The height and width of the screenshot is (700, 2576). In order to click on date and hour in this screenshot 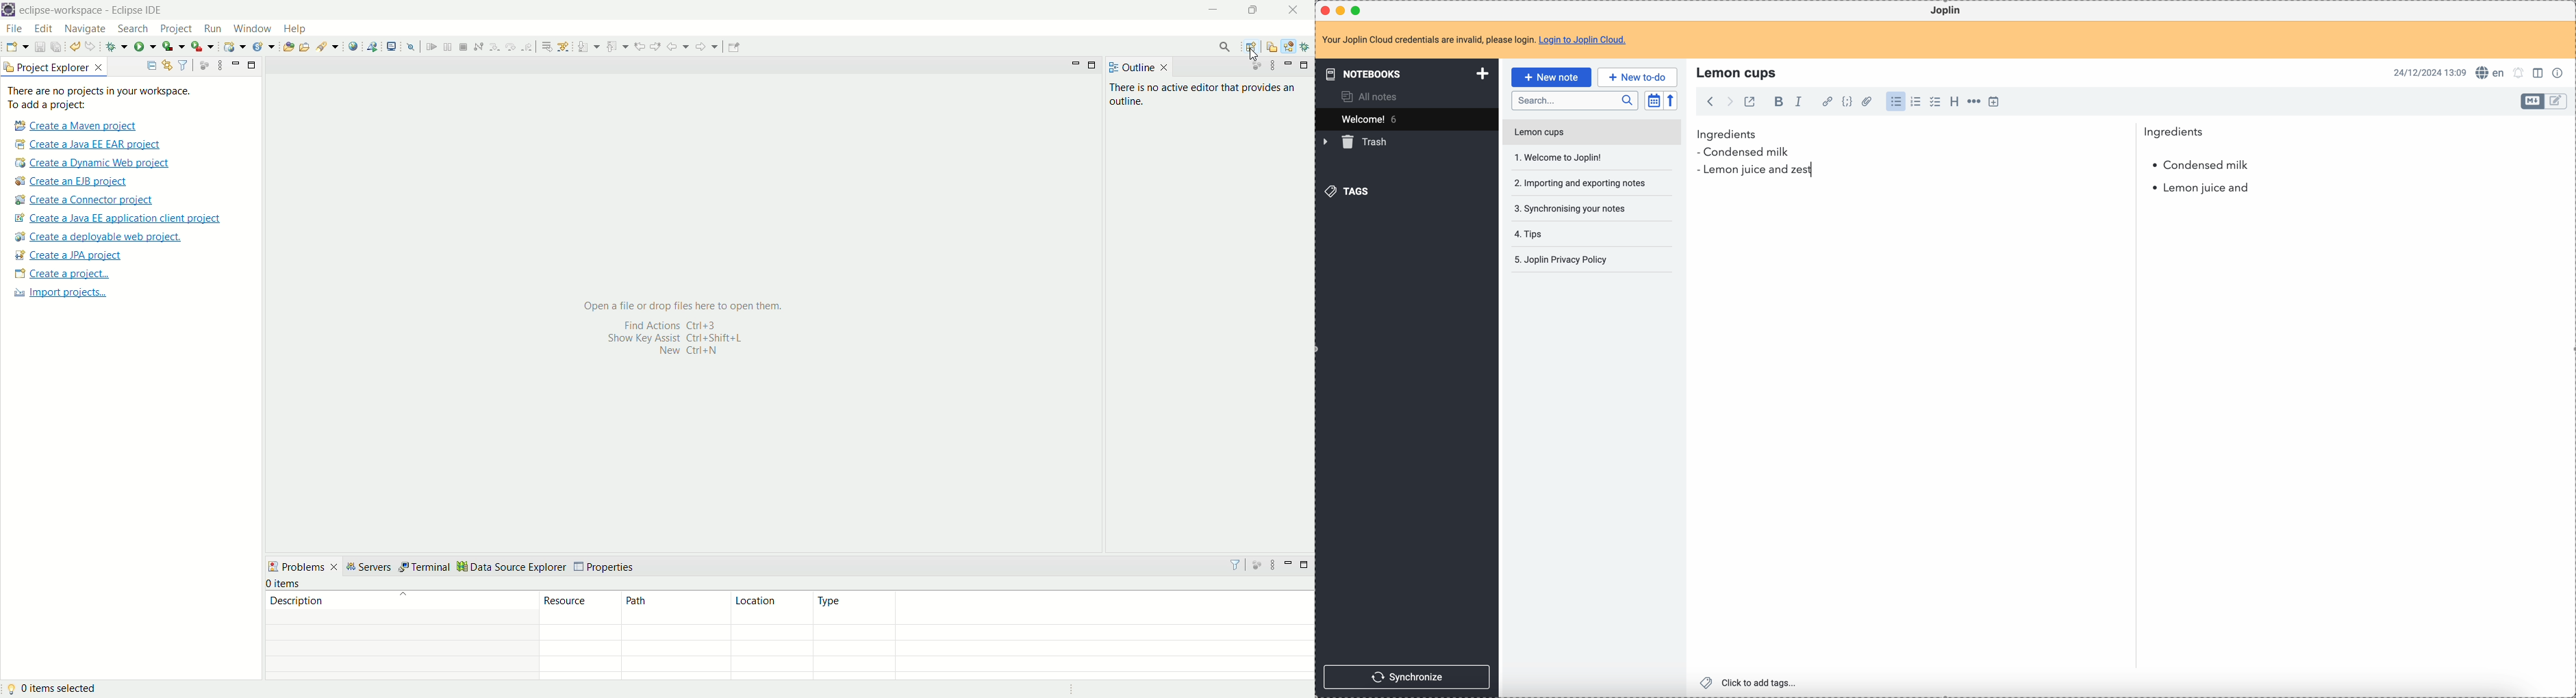, I will do `click(2431, 72)`.